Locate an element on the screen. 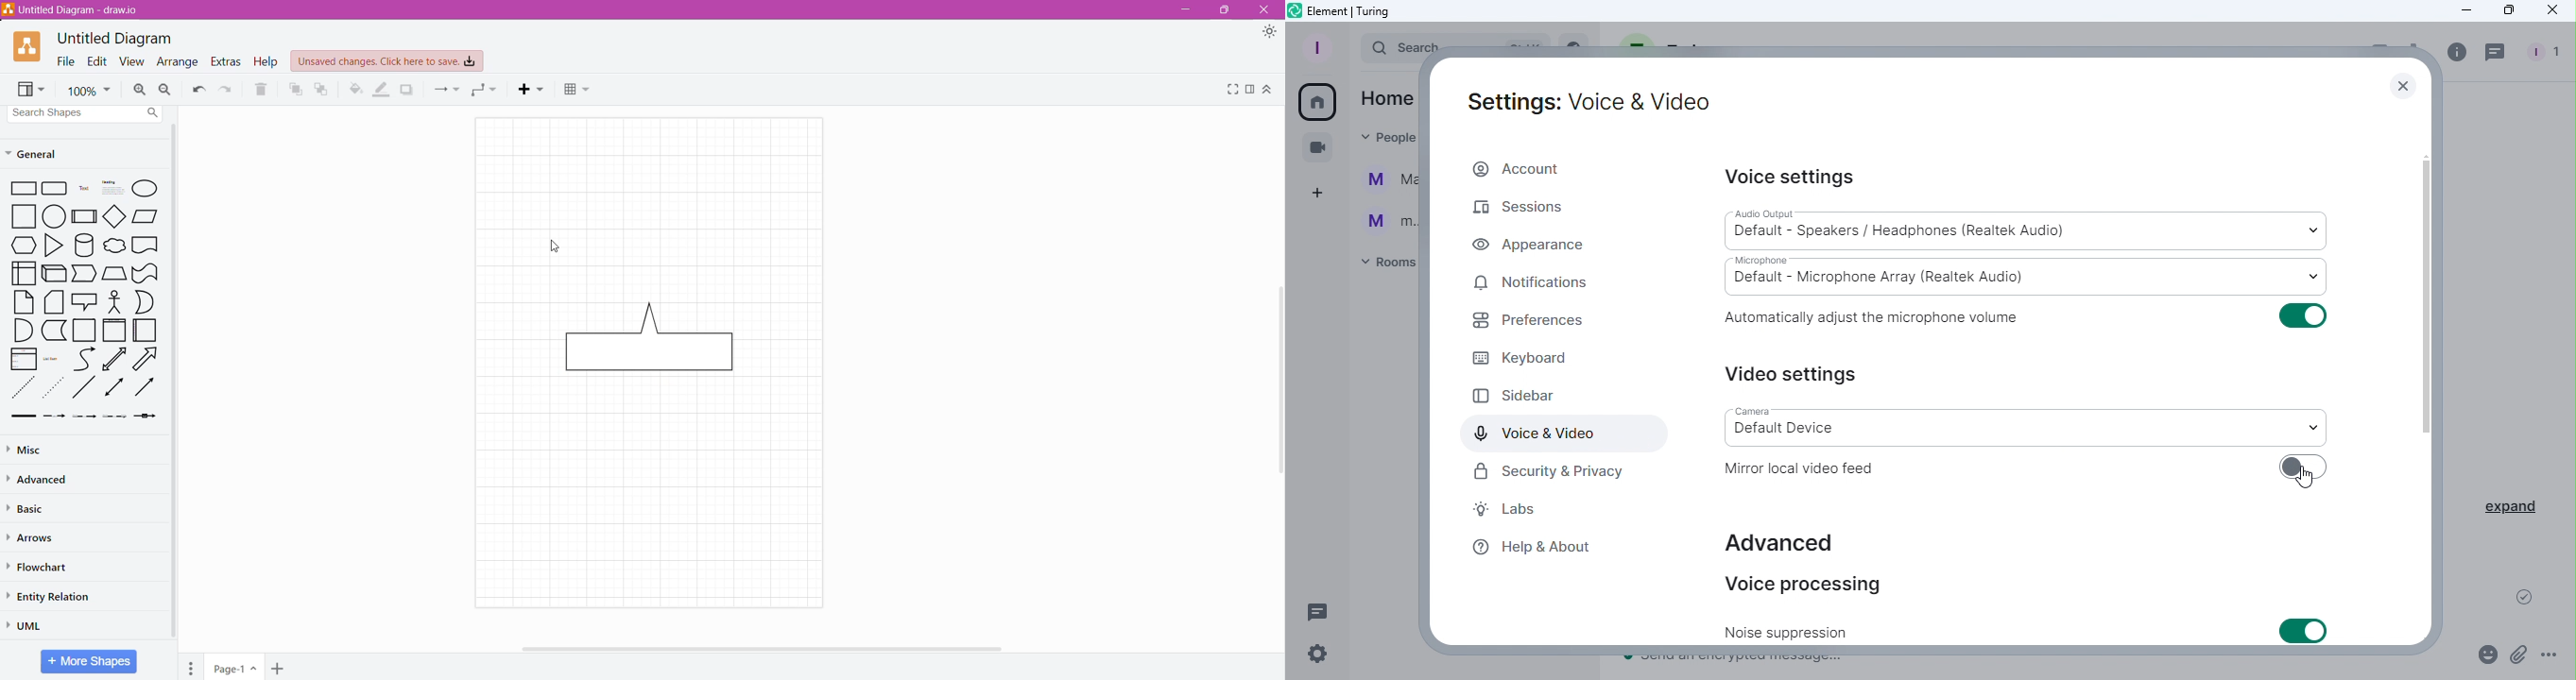 This screenshot has height=700, width=2576. Search bar is located at coordinates (1395, 46).